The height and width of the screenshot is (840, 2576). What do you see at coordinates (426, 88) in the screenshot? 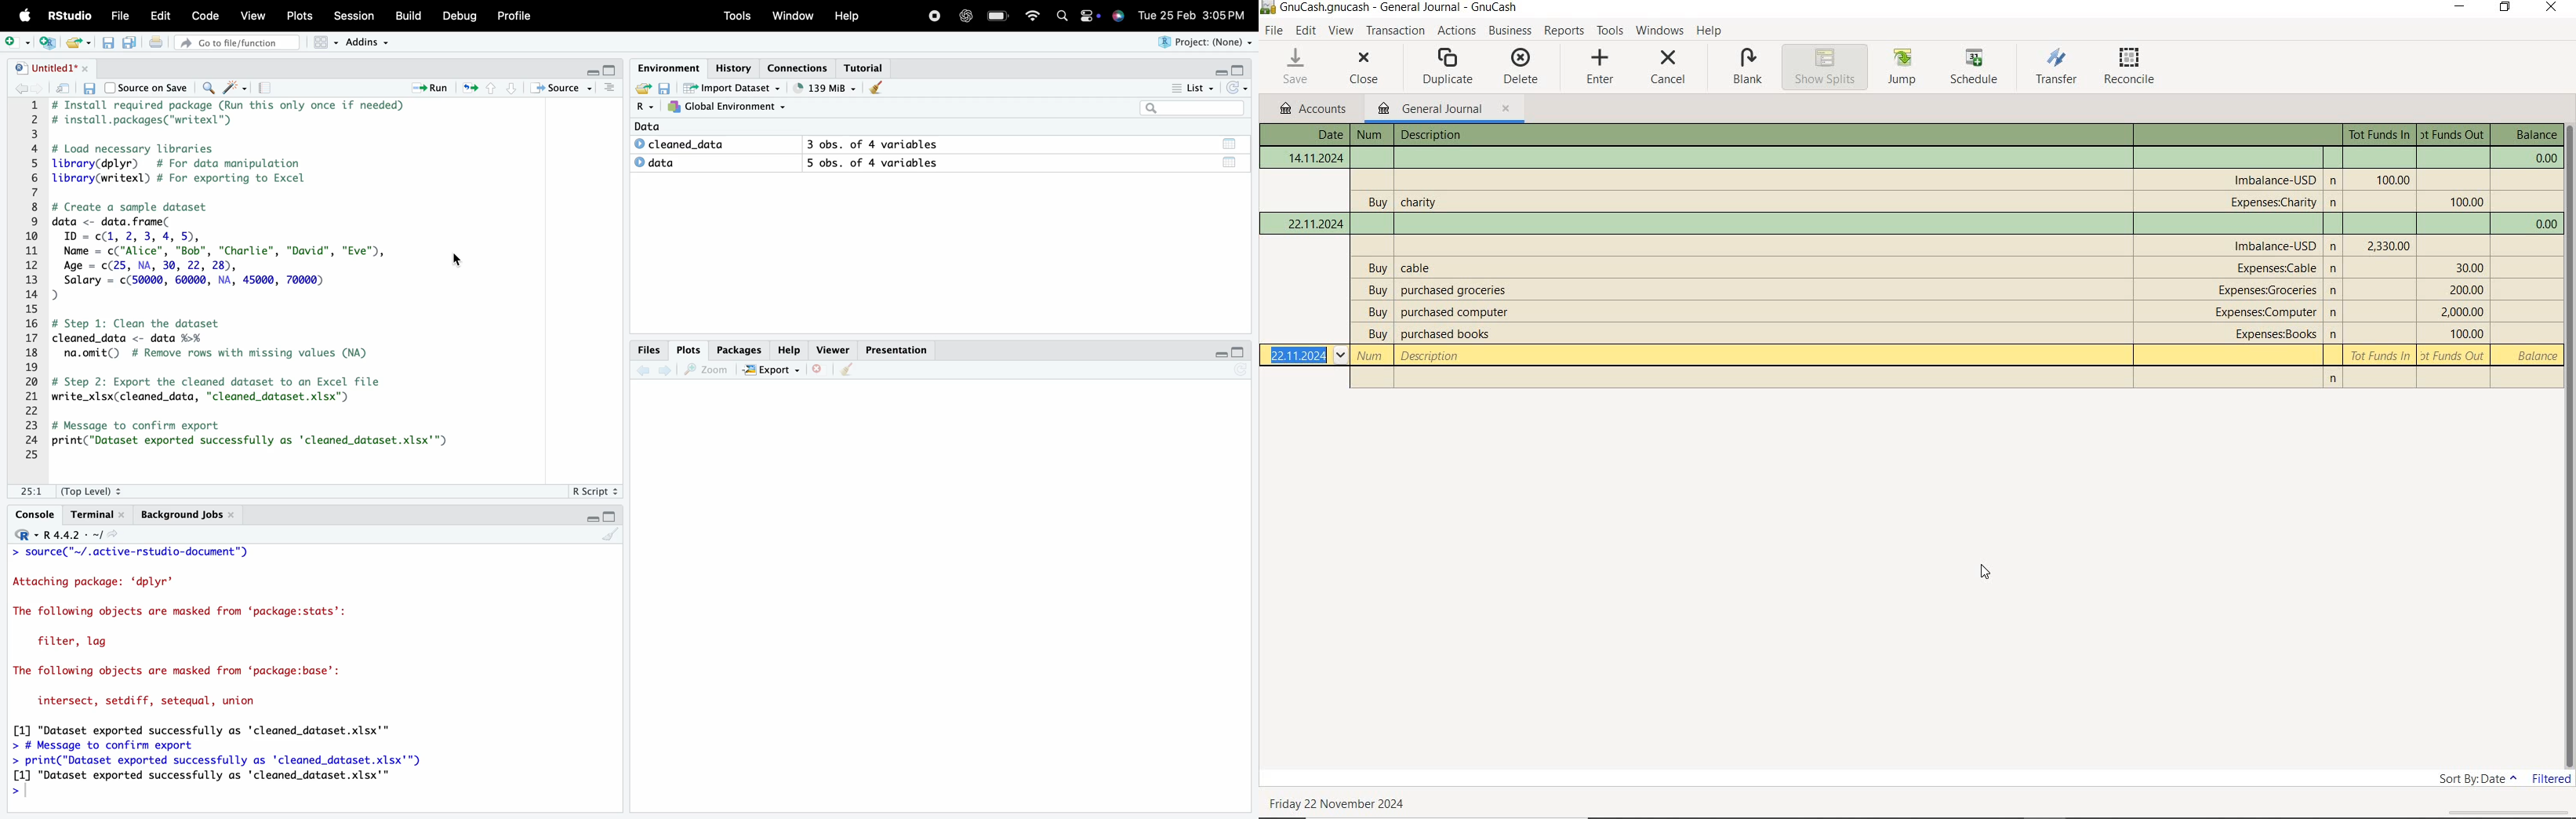
I see `Run the current line or selection (Ctrl + Enter)` at bounding box center [426, 88].